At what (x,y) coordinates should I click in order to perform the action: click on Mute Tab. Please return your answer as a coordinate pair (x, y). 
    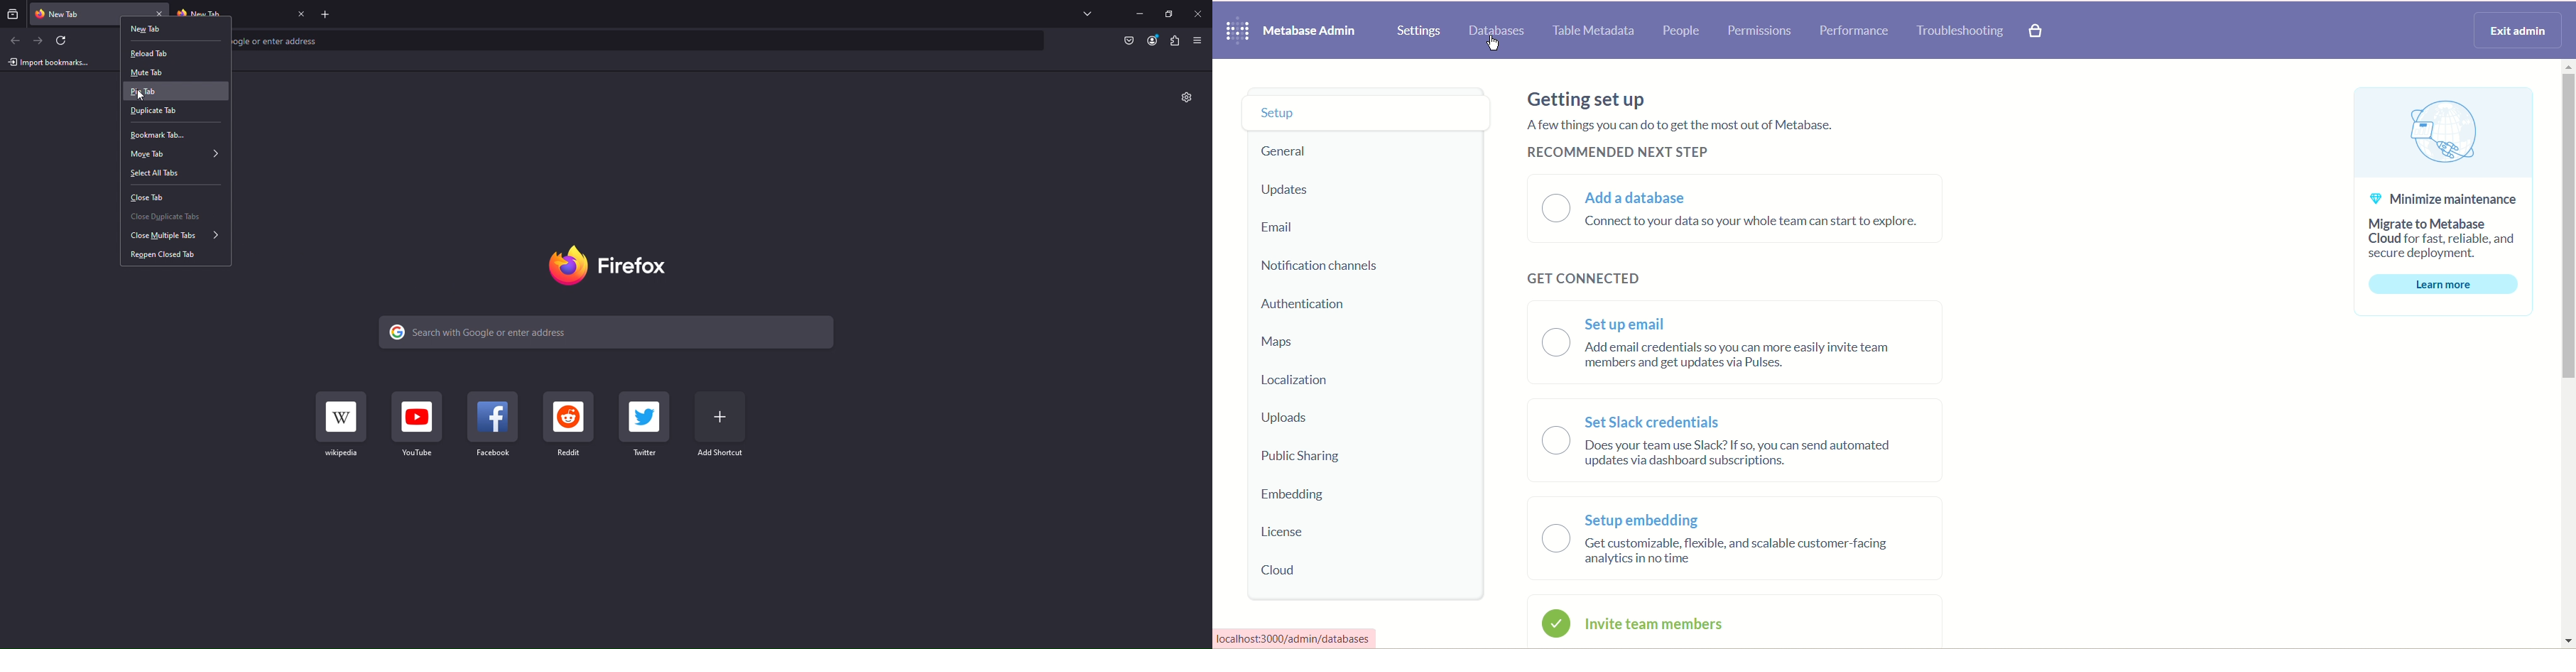
    Looking at the image, I should click on (166, 71).